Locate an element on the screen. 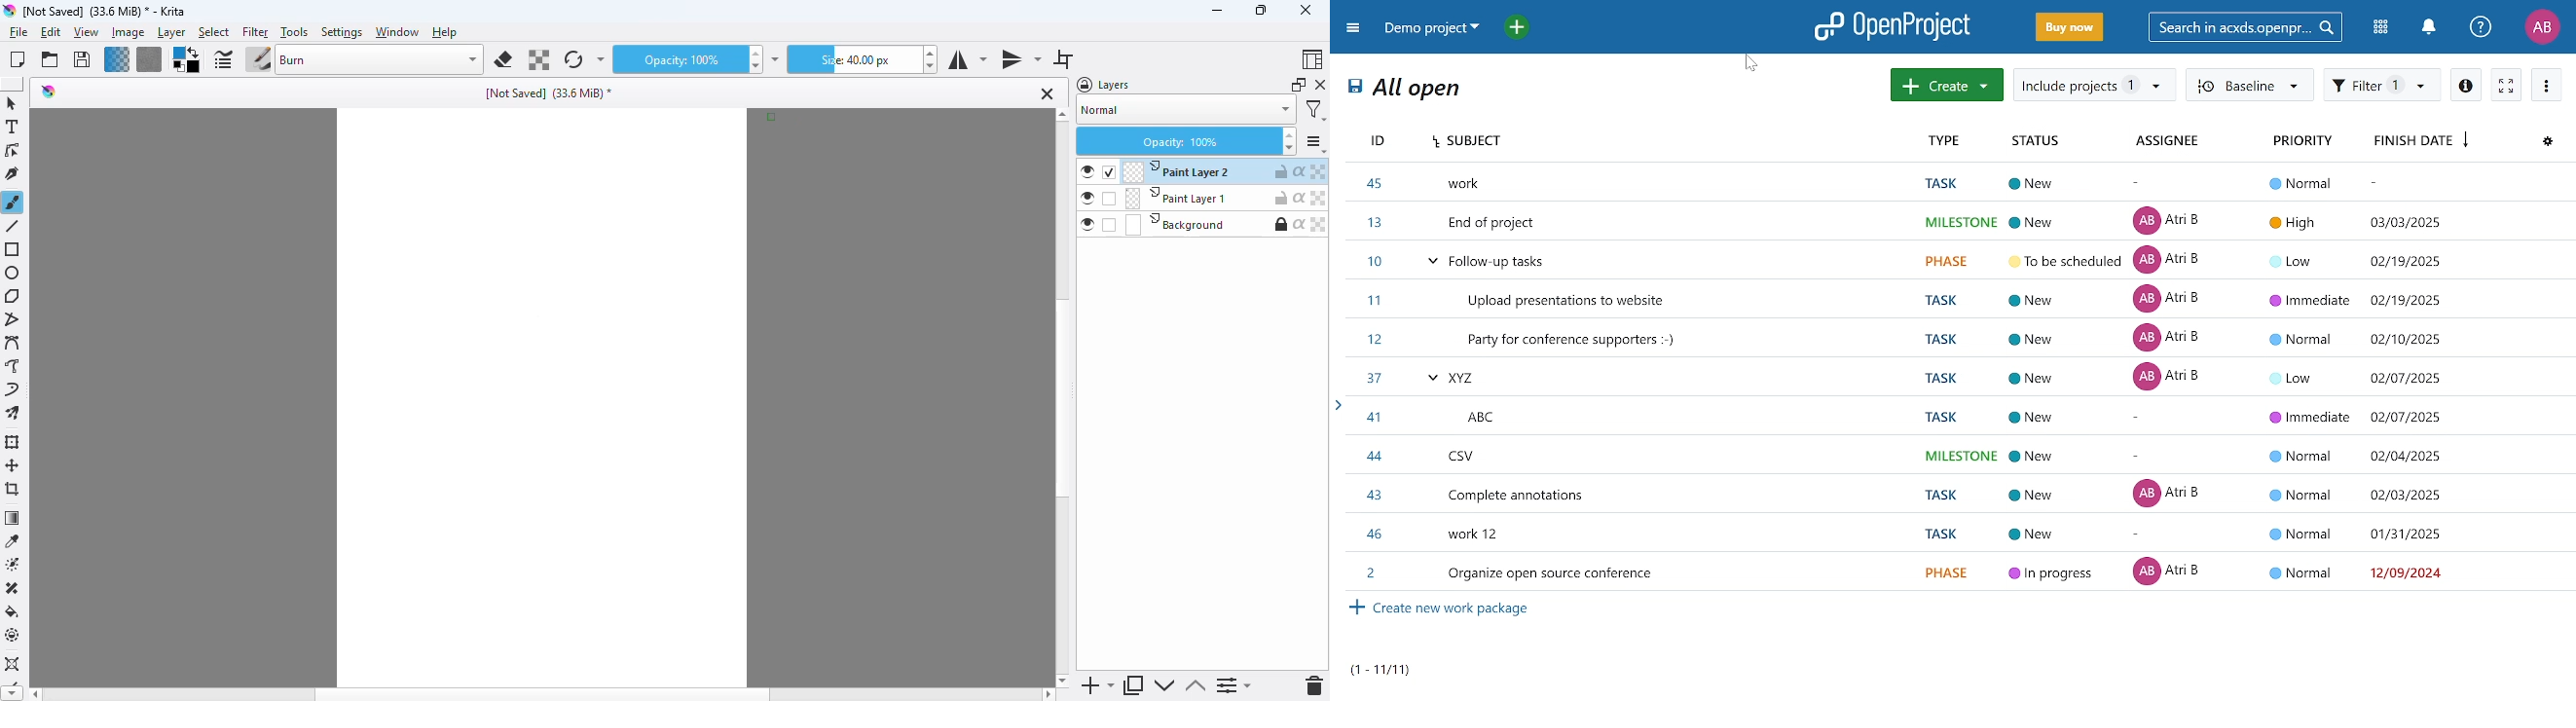  filter is located at coordinates (1315, 110).